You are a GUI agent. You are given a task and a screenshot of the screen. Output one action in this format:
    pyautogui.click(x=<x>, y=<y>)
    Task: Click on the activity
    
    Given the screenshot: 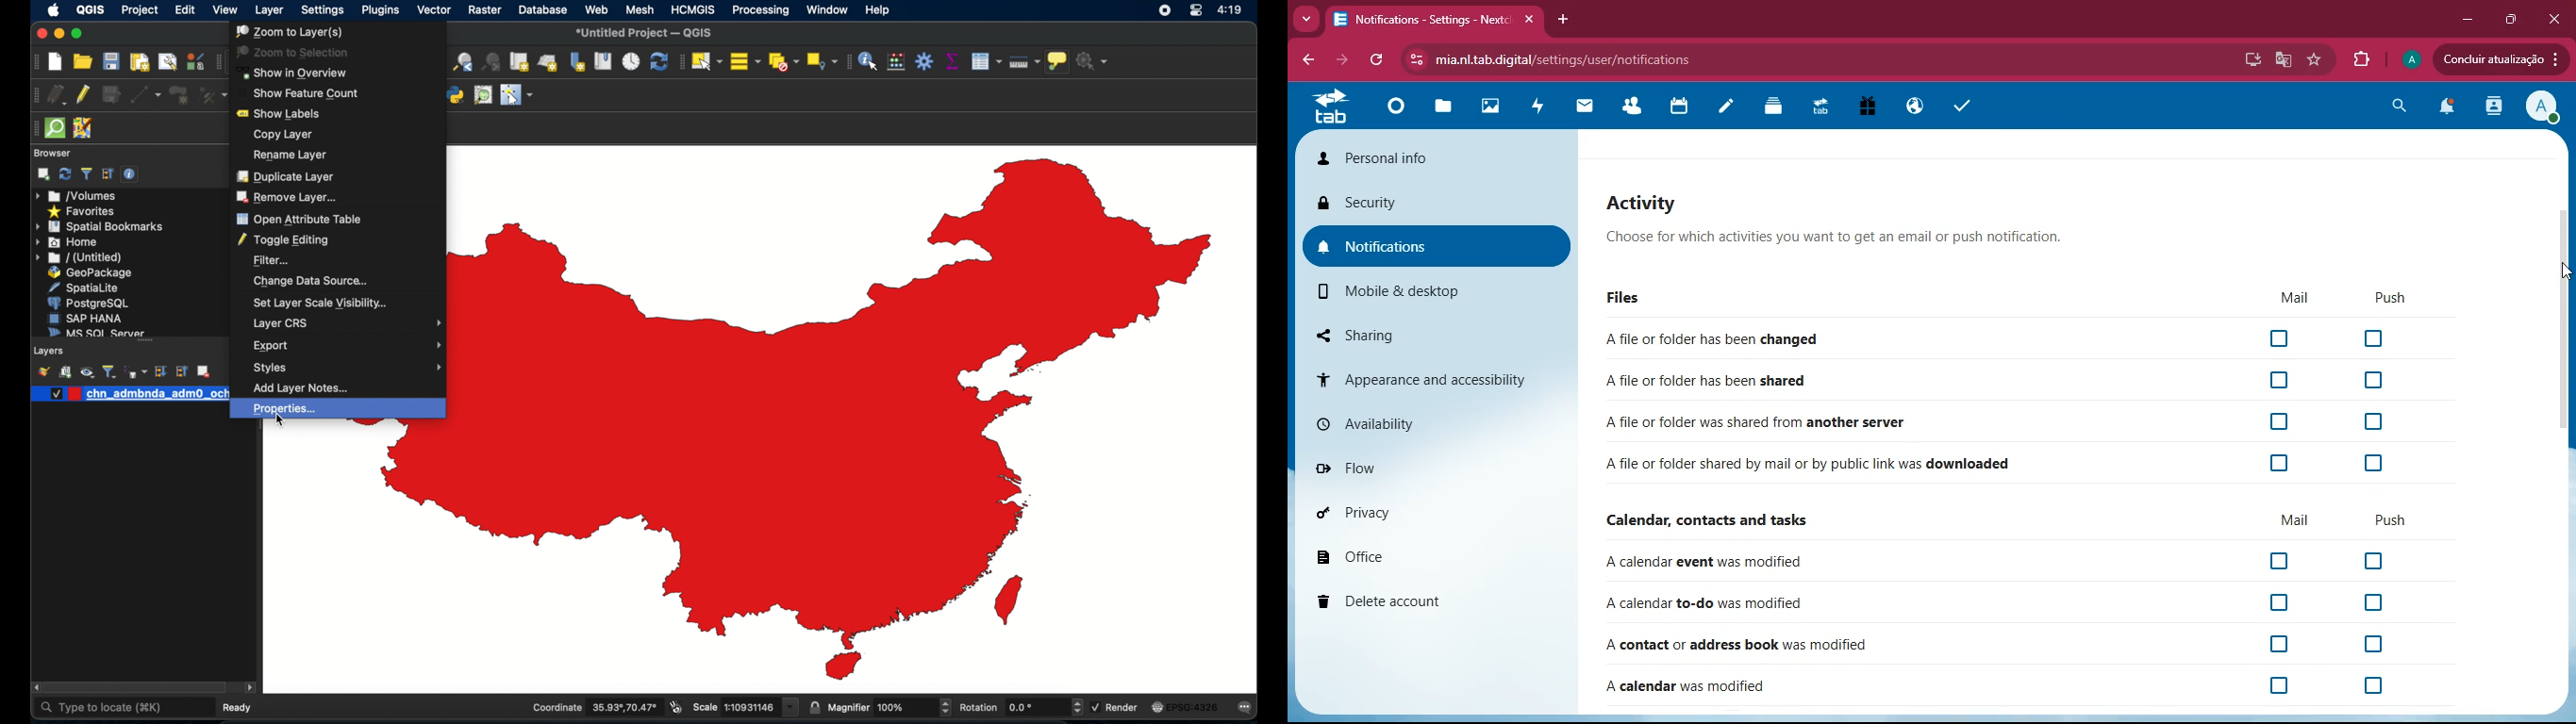 What is the action you would take?
    pyautogui.click(x=2496, y=108)
    